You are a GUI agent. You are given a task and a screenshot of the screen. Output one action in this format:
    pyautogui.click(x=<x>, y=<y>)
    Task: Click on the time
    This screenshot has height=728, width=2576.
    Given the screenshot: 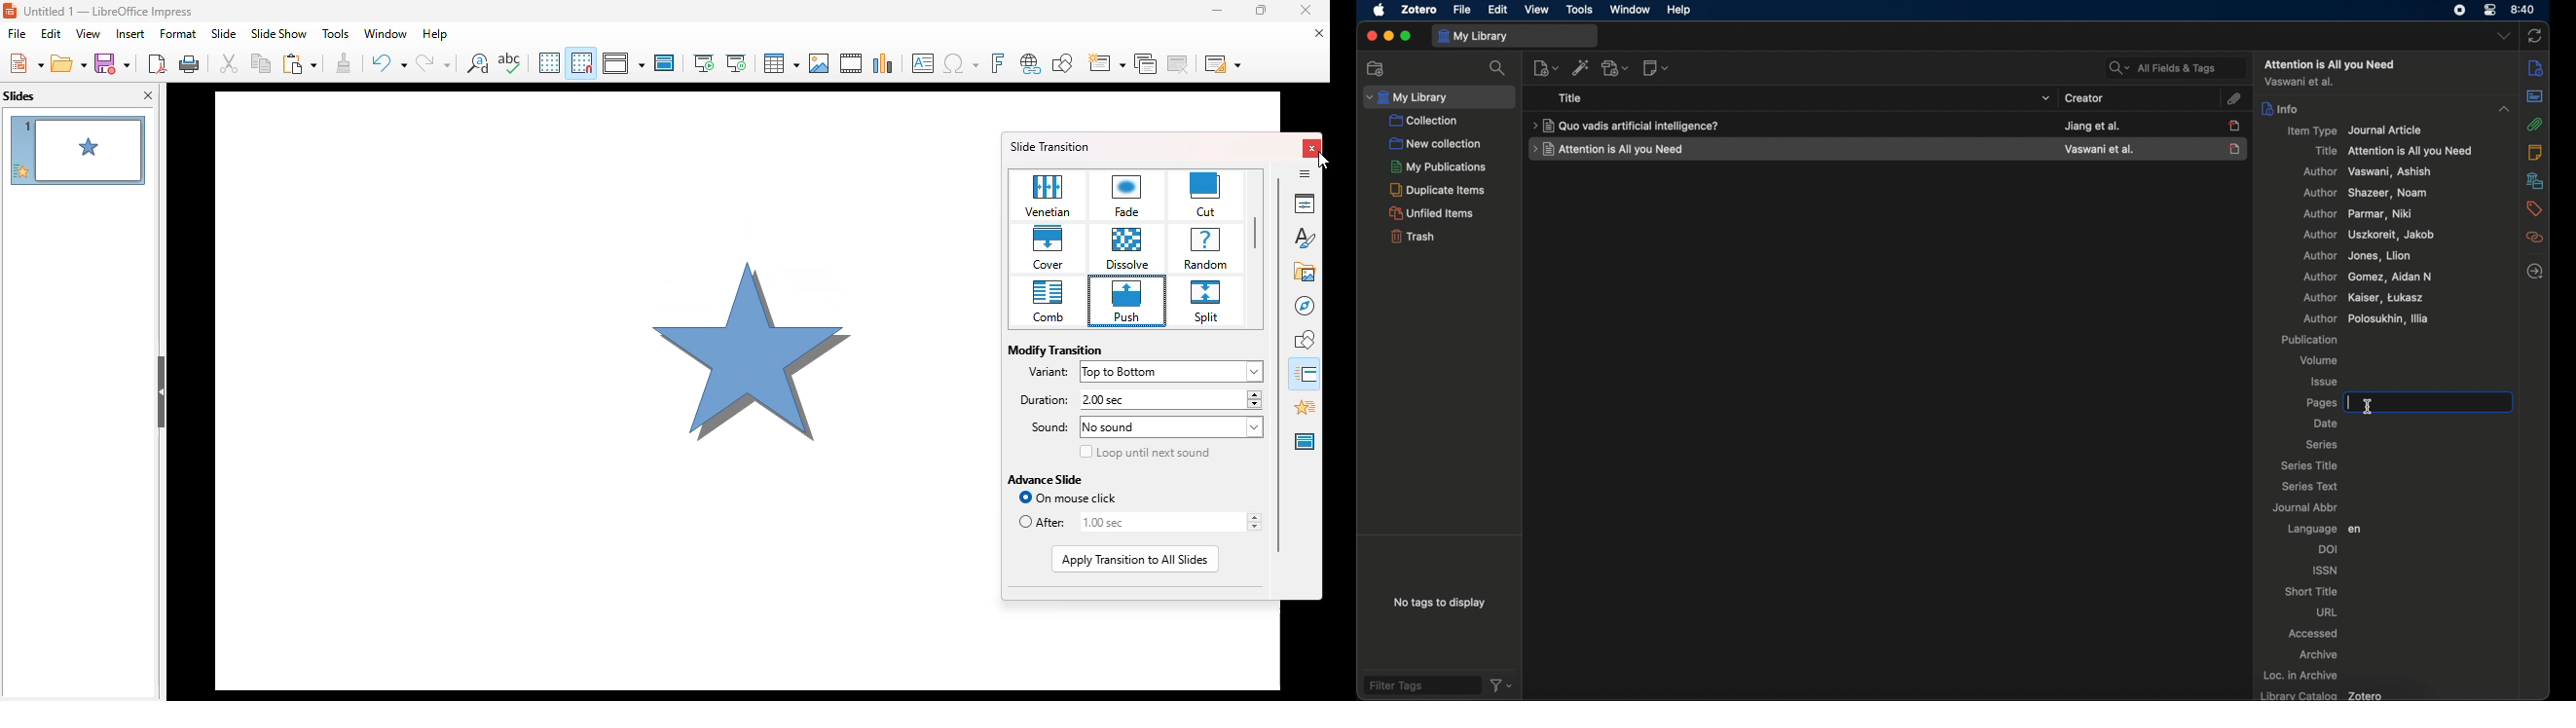 What is the action you would take?
    pyautogui.click(x=2525, y=10)
    